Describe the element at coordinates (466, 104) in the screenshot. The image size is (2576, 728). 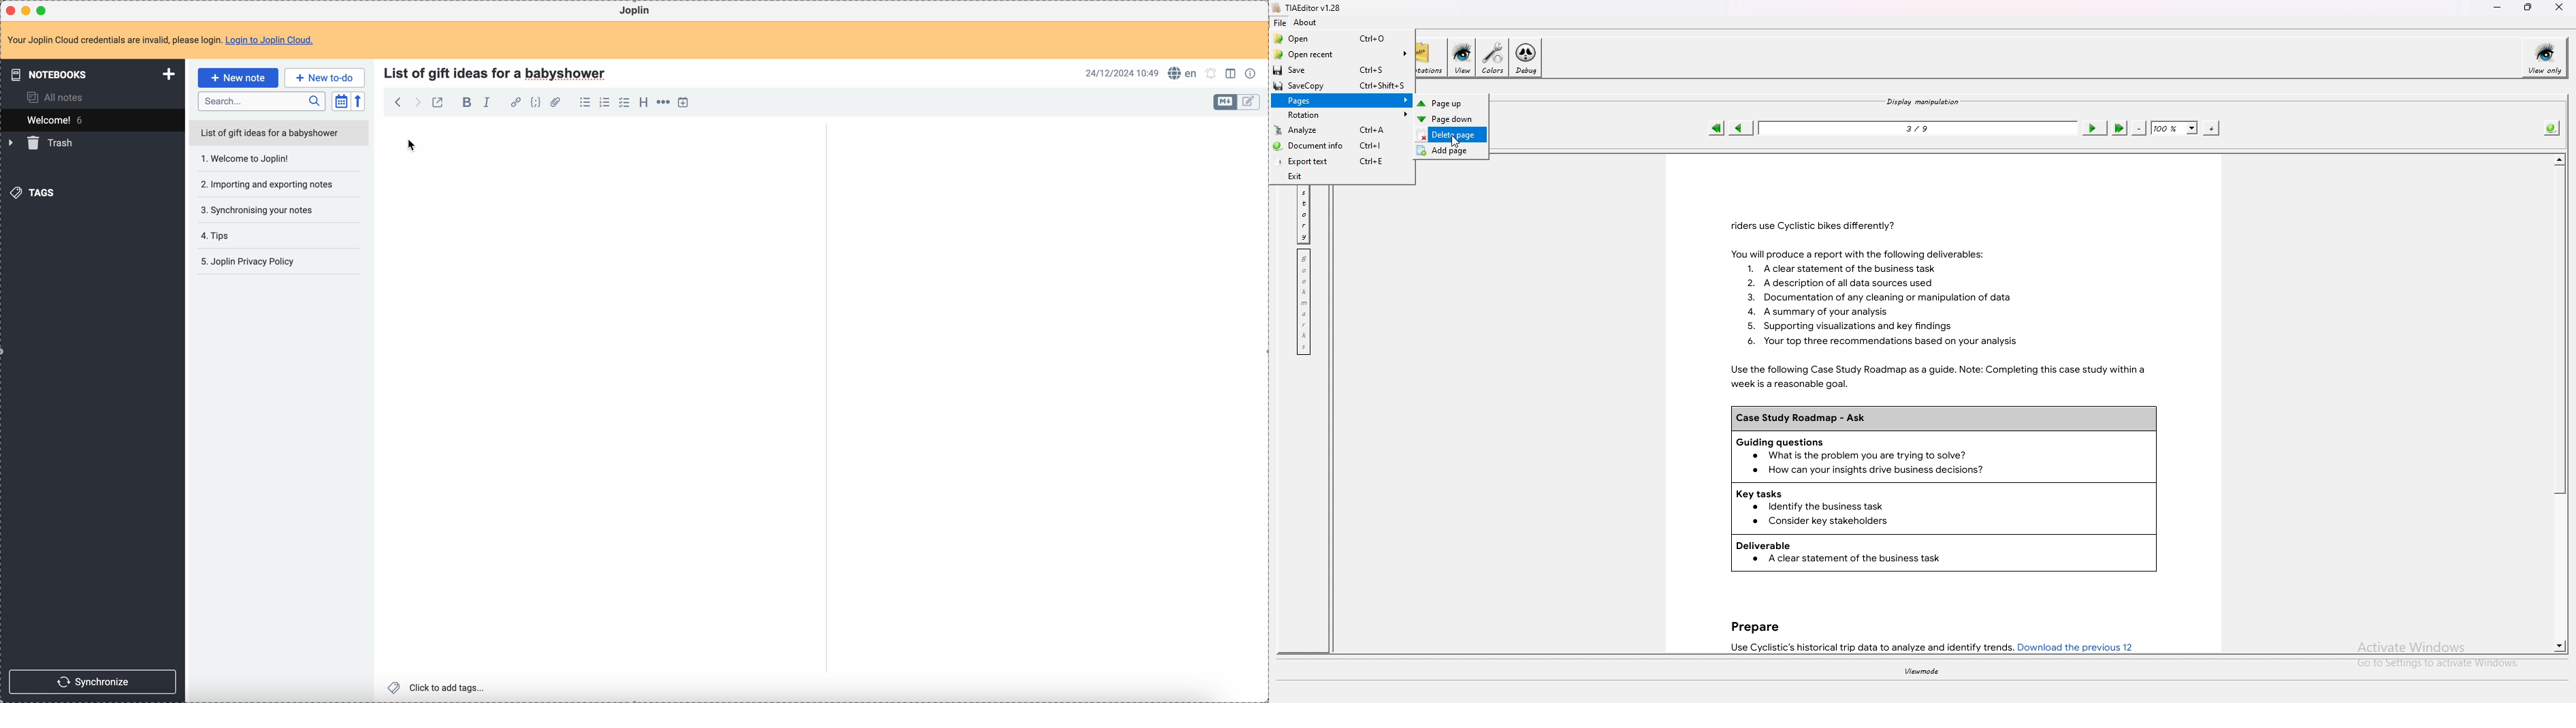
I see `bold` at that location.